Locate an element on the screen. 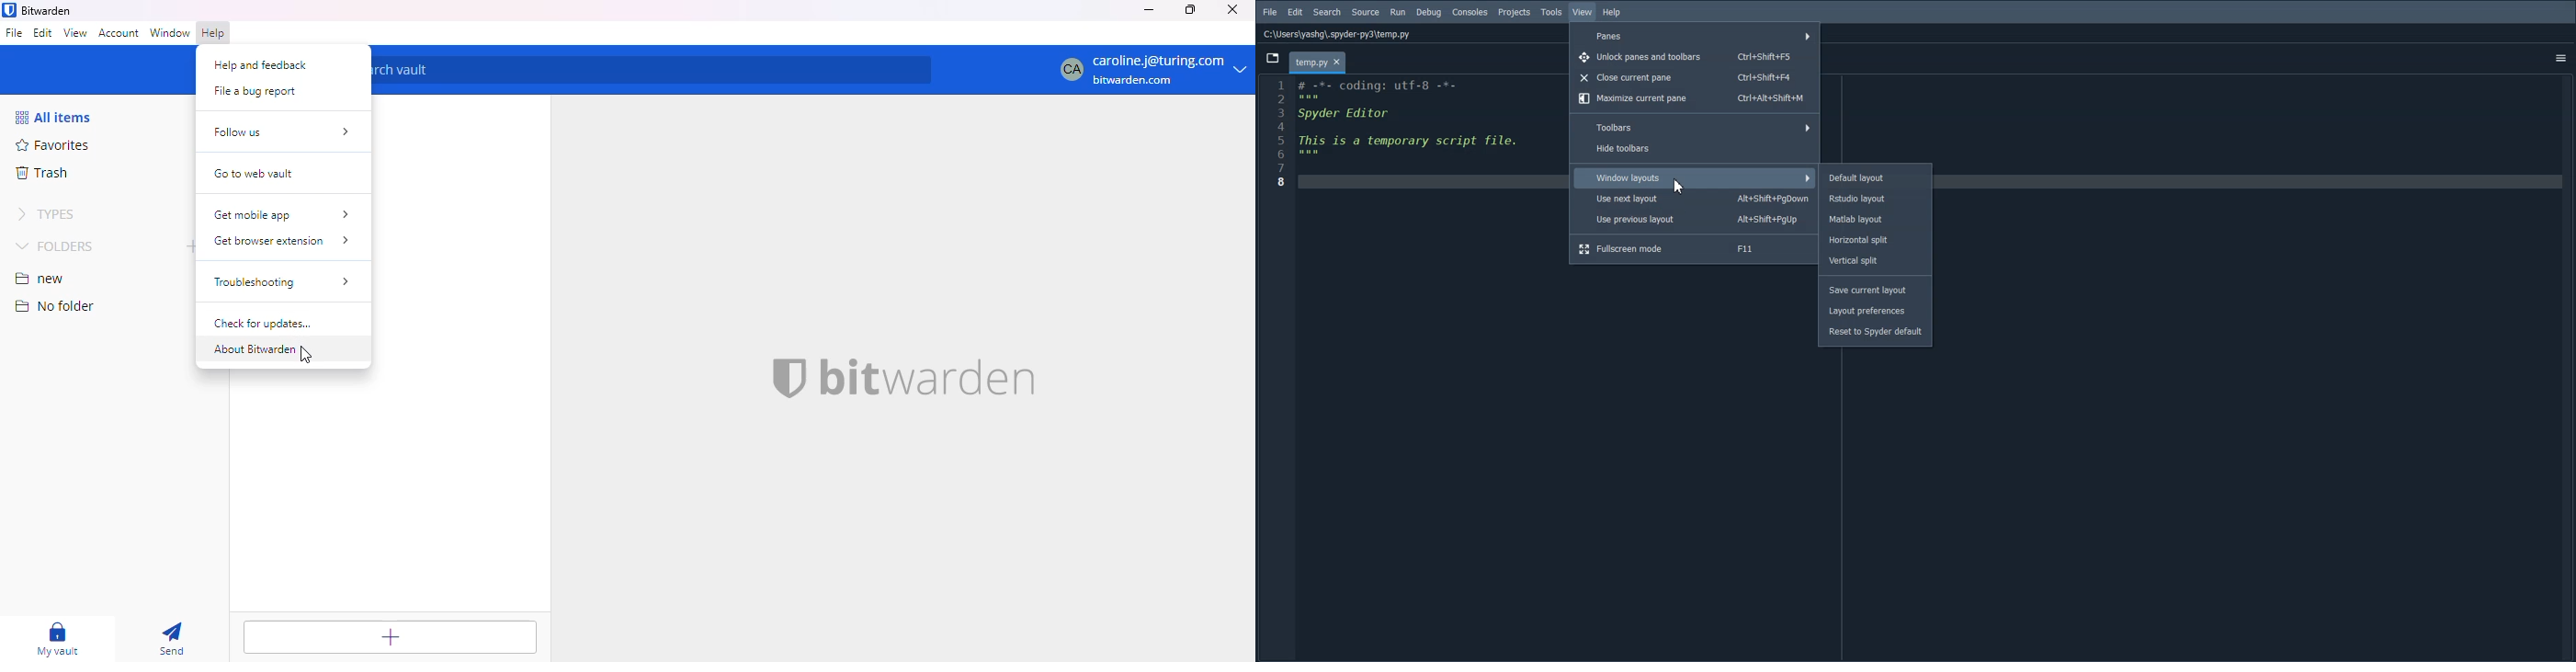  Unlock panes and toolbars is located at coordinates (1697, 56).